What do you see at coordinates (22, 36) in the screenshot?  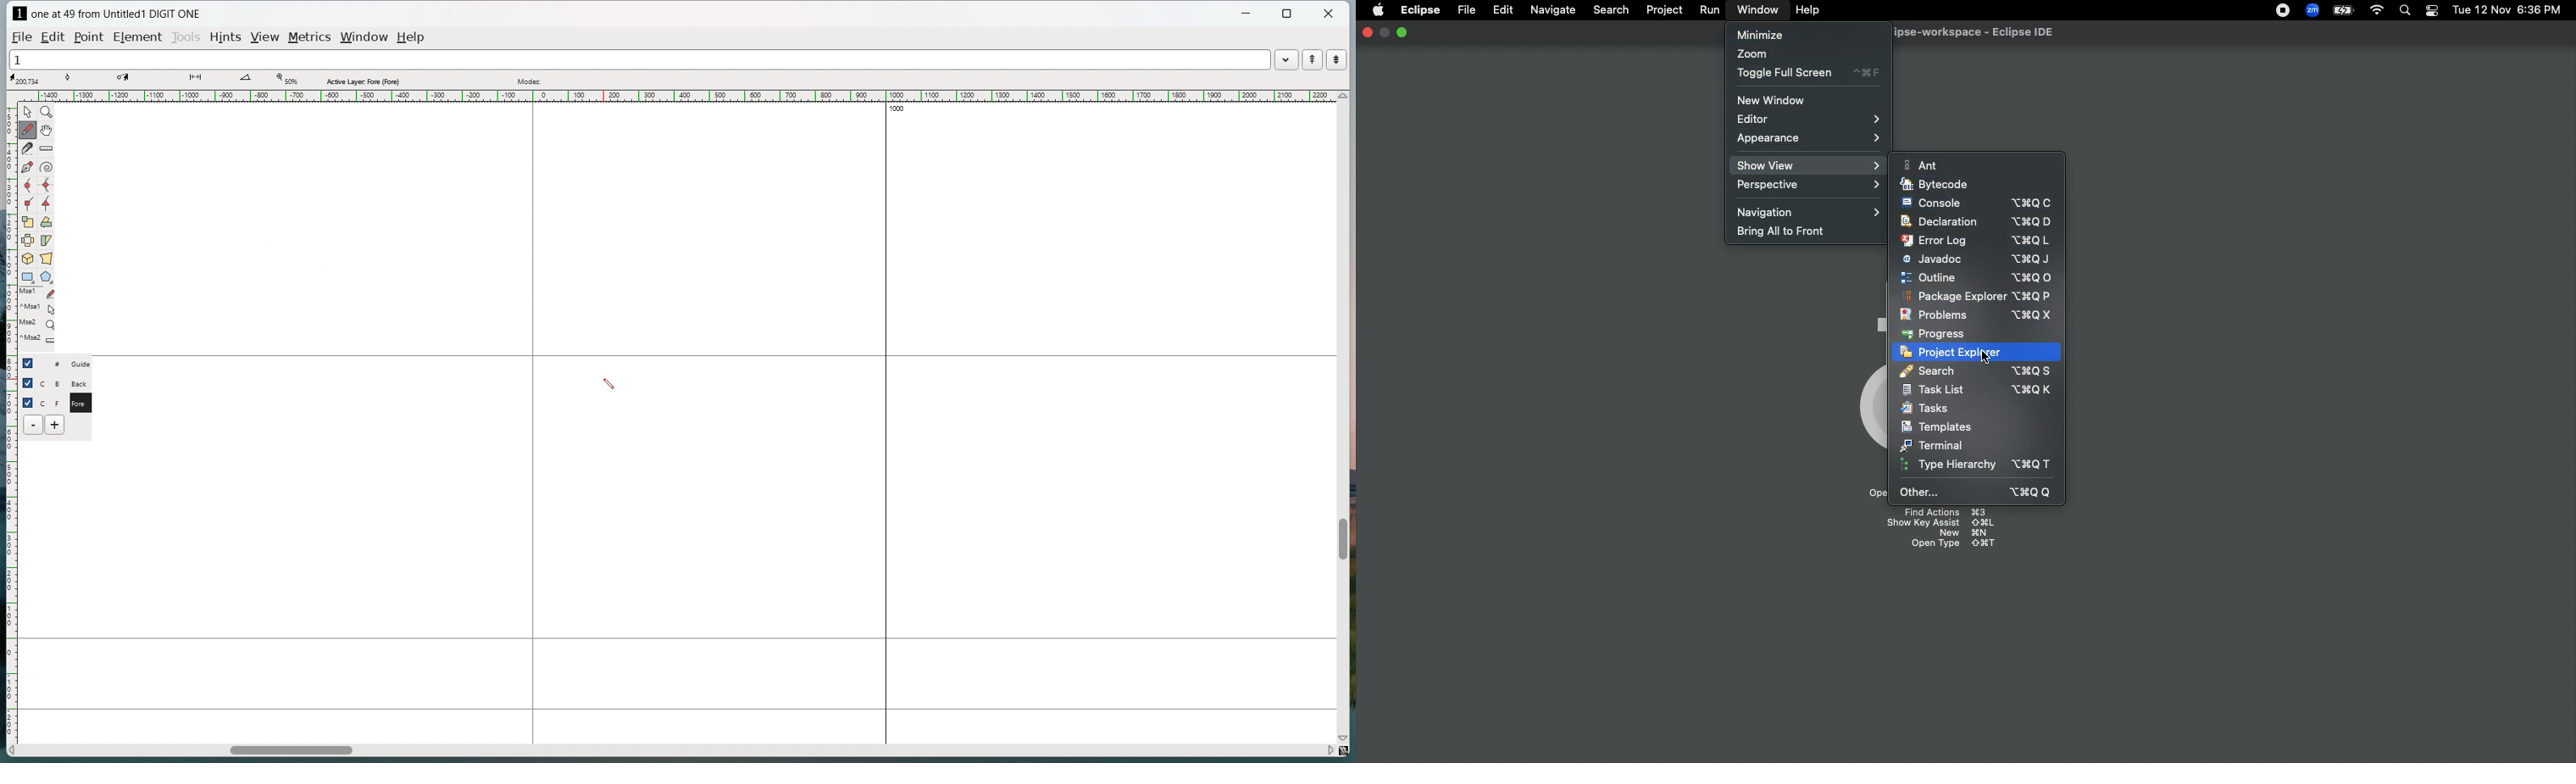 I see `file` at bounding box center [22, 36].